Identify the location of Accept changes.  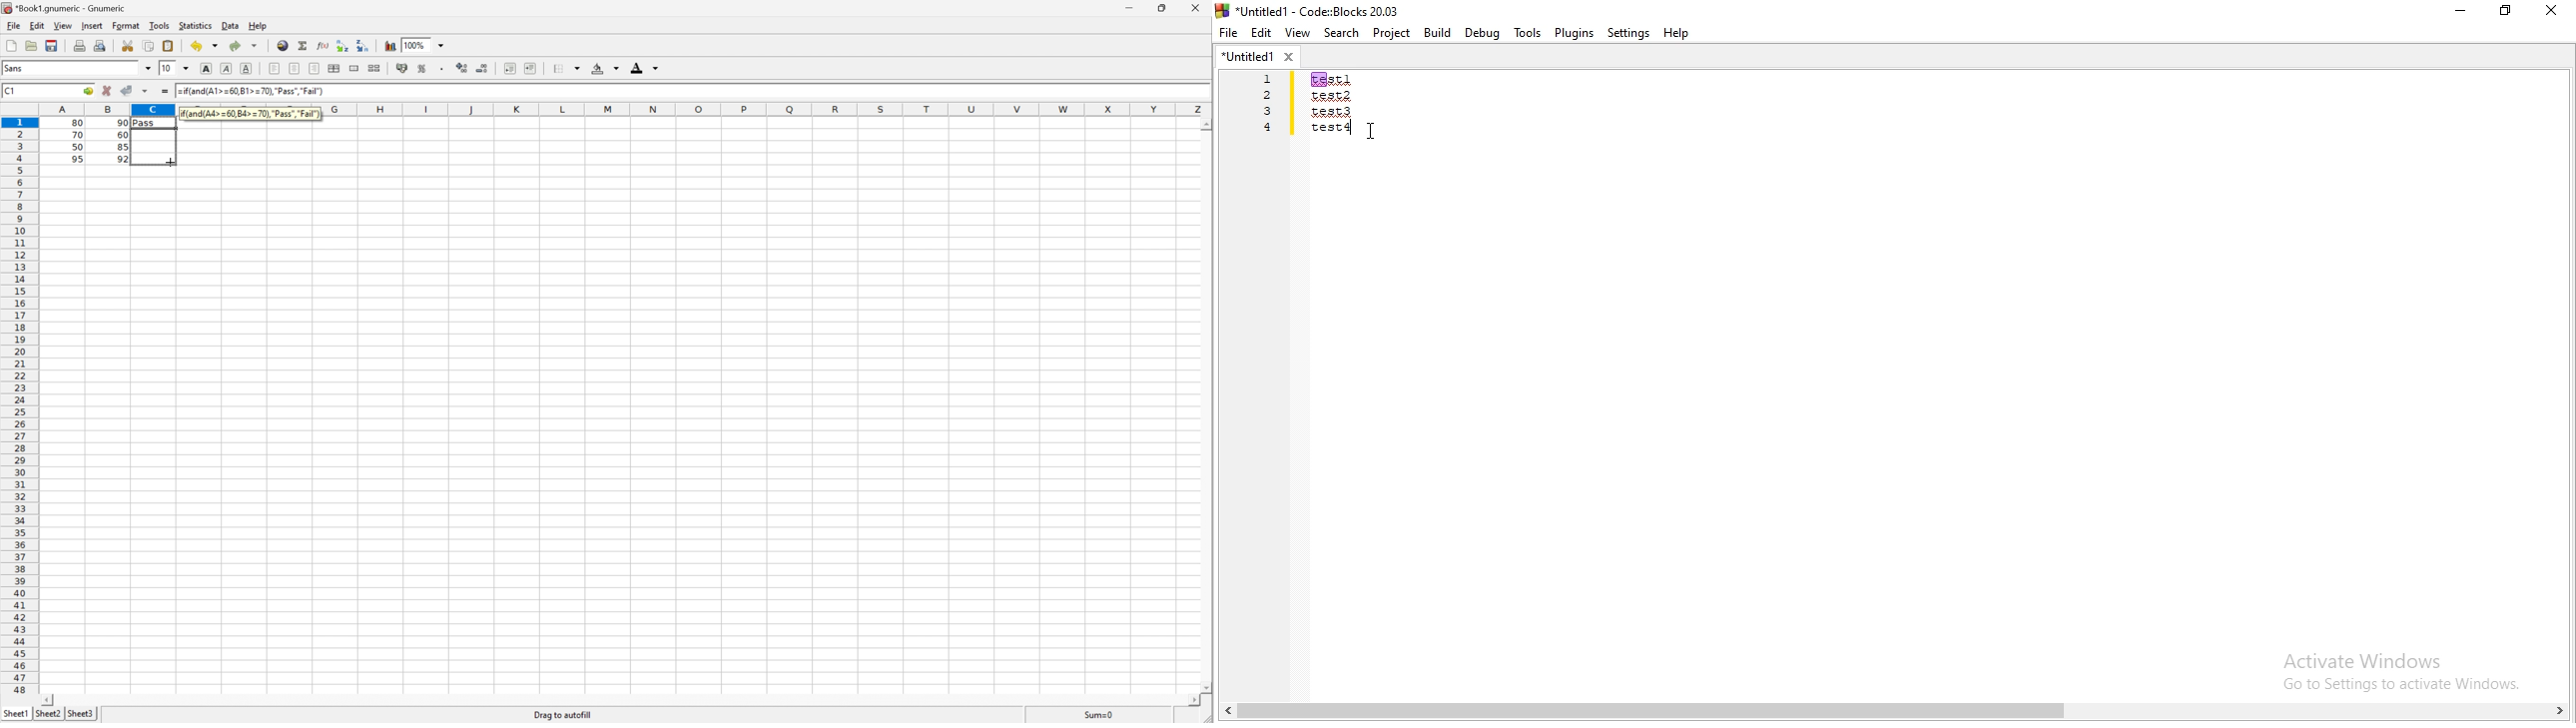
(125, 90).